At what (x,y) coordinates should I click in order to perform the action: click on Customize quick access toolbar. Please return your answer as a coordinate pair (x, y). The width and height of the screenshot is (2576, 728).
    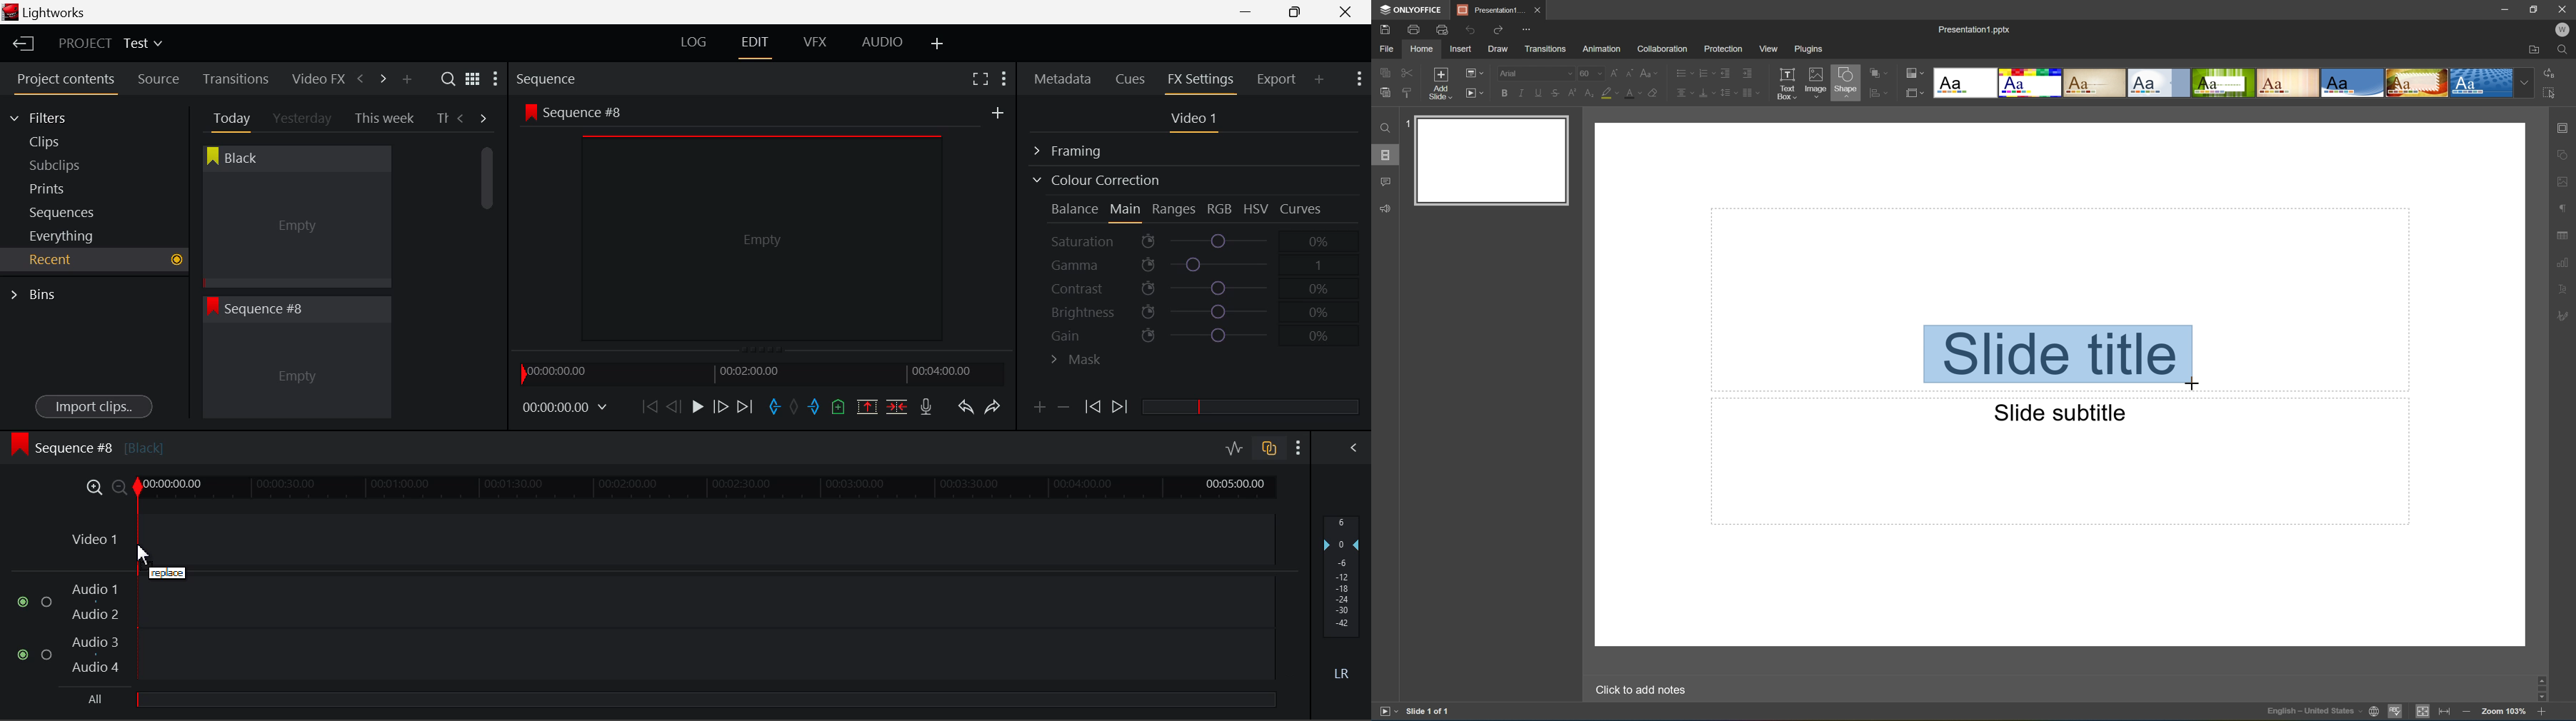
    Looking at the image, I should click on (1524, 29).